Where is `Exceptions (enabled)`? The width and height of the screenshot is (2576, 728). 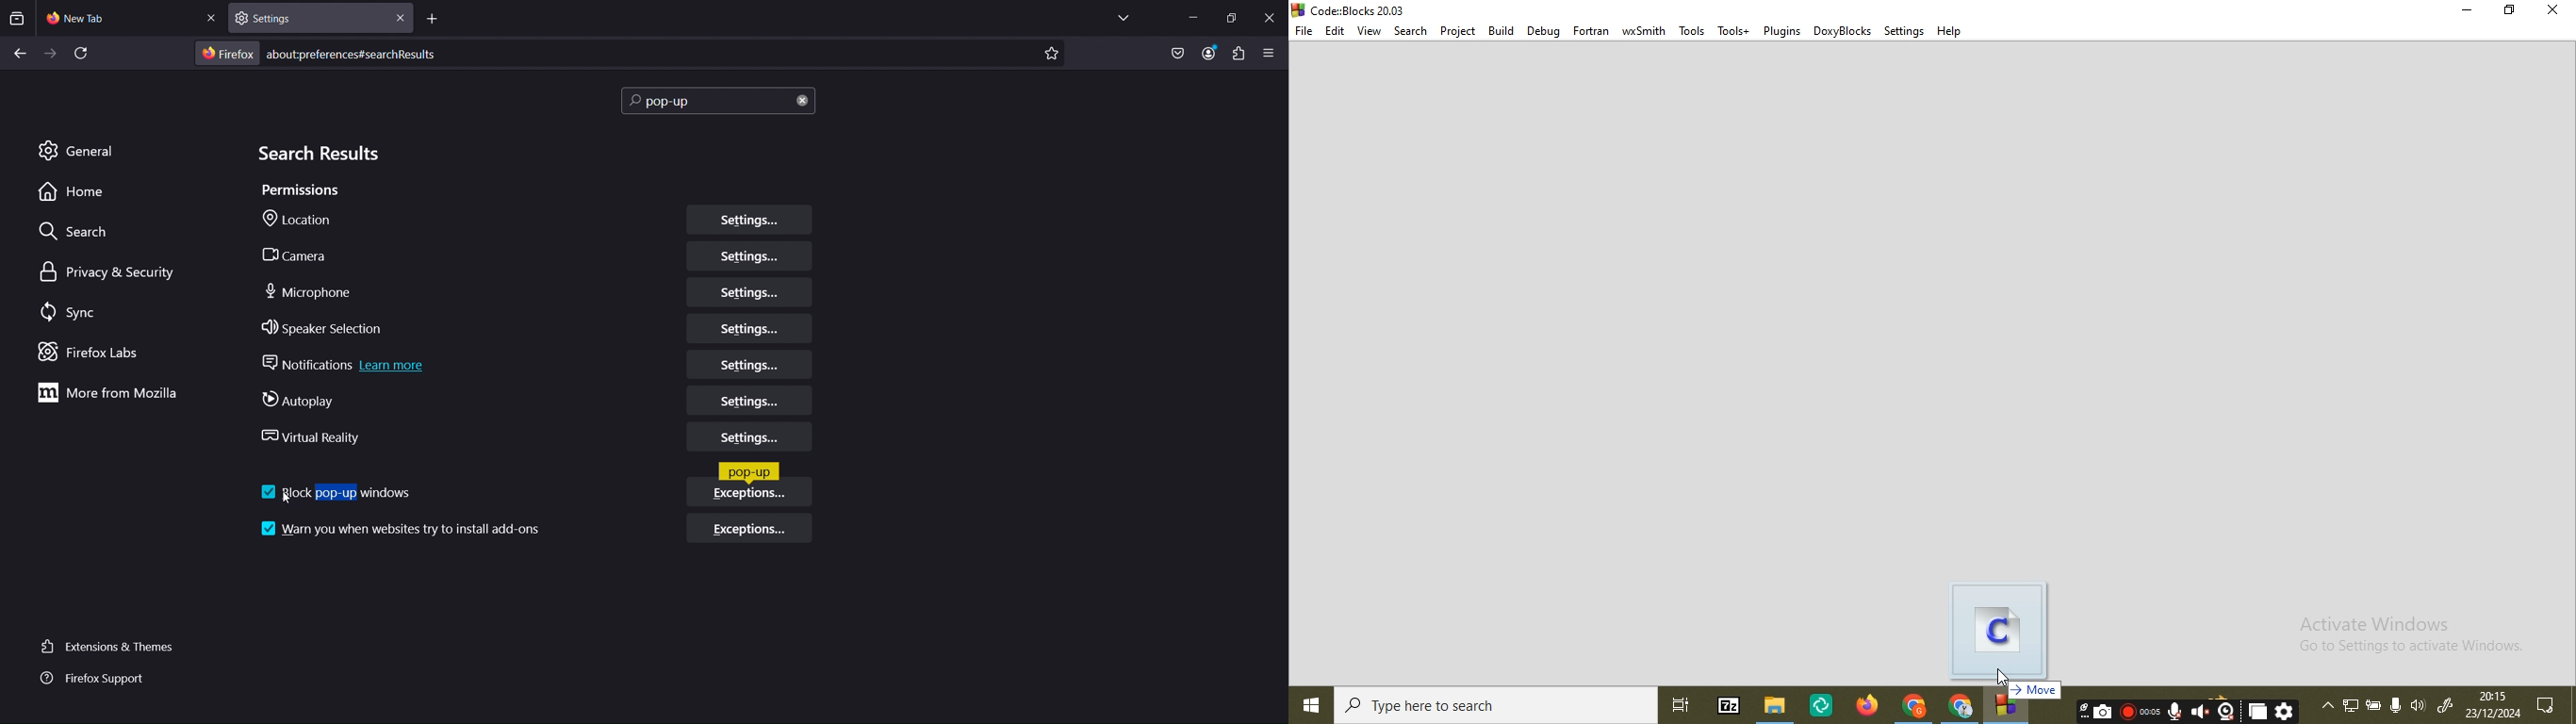 Exceptions (enabled) is located at coordinates (752, 496).